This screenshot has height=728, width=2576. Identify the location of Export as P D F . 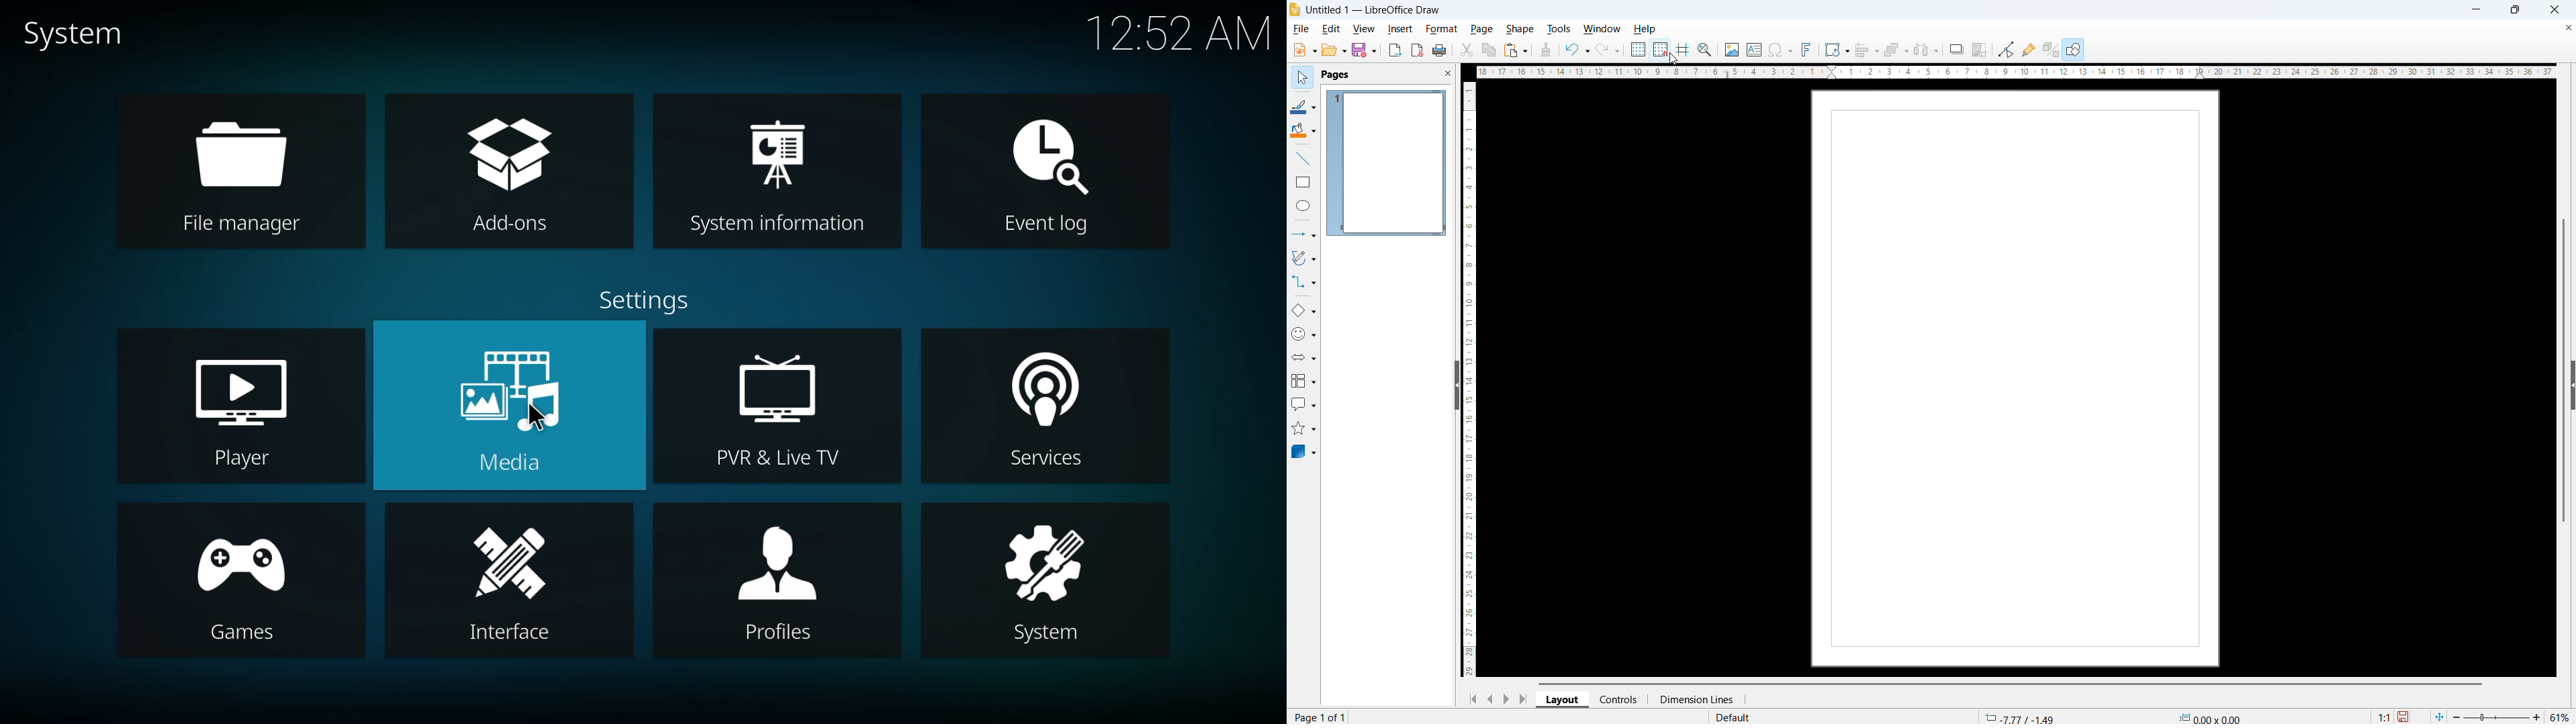
(1417, 50).